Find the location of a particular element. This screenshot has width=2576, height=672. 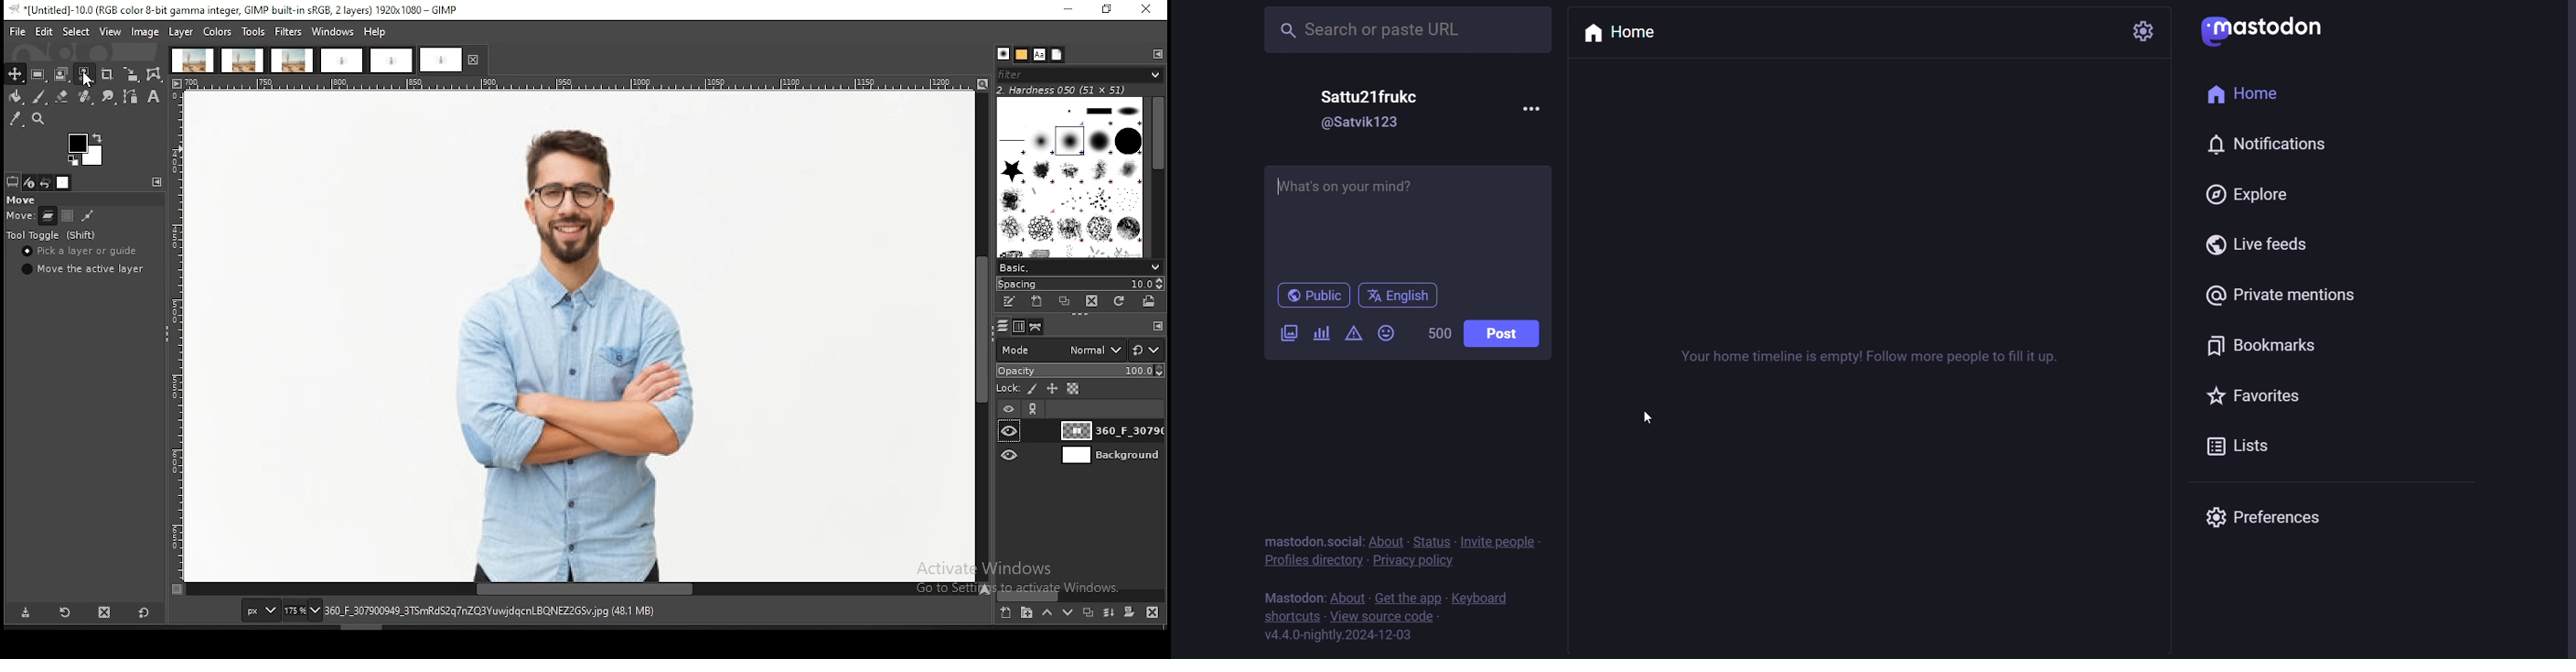

windows is located at coordinates (333, 32).